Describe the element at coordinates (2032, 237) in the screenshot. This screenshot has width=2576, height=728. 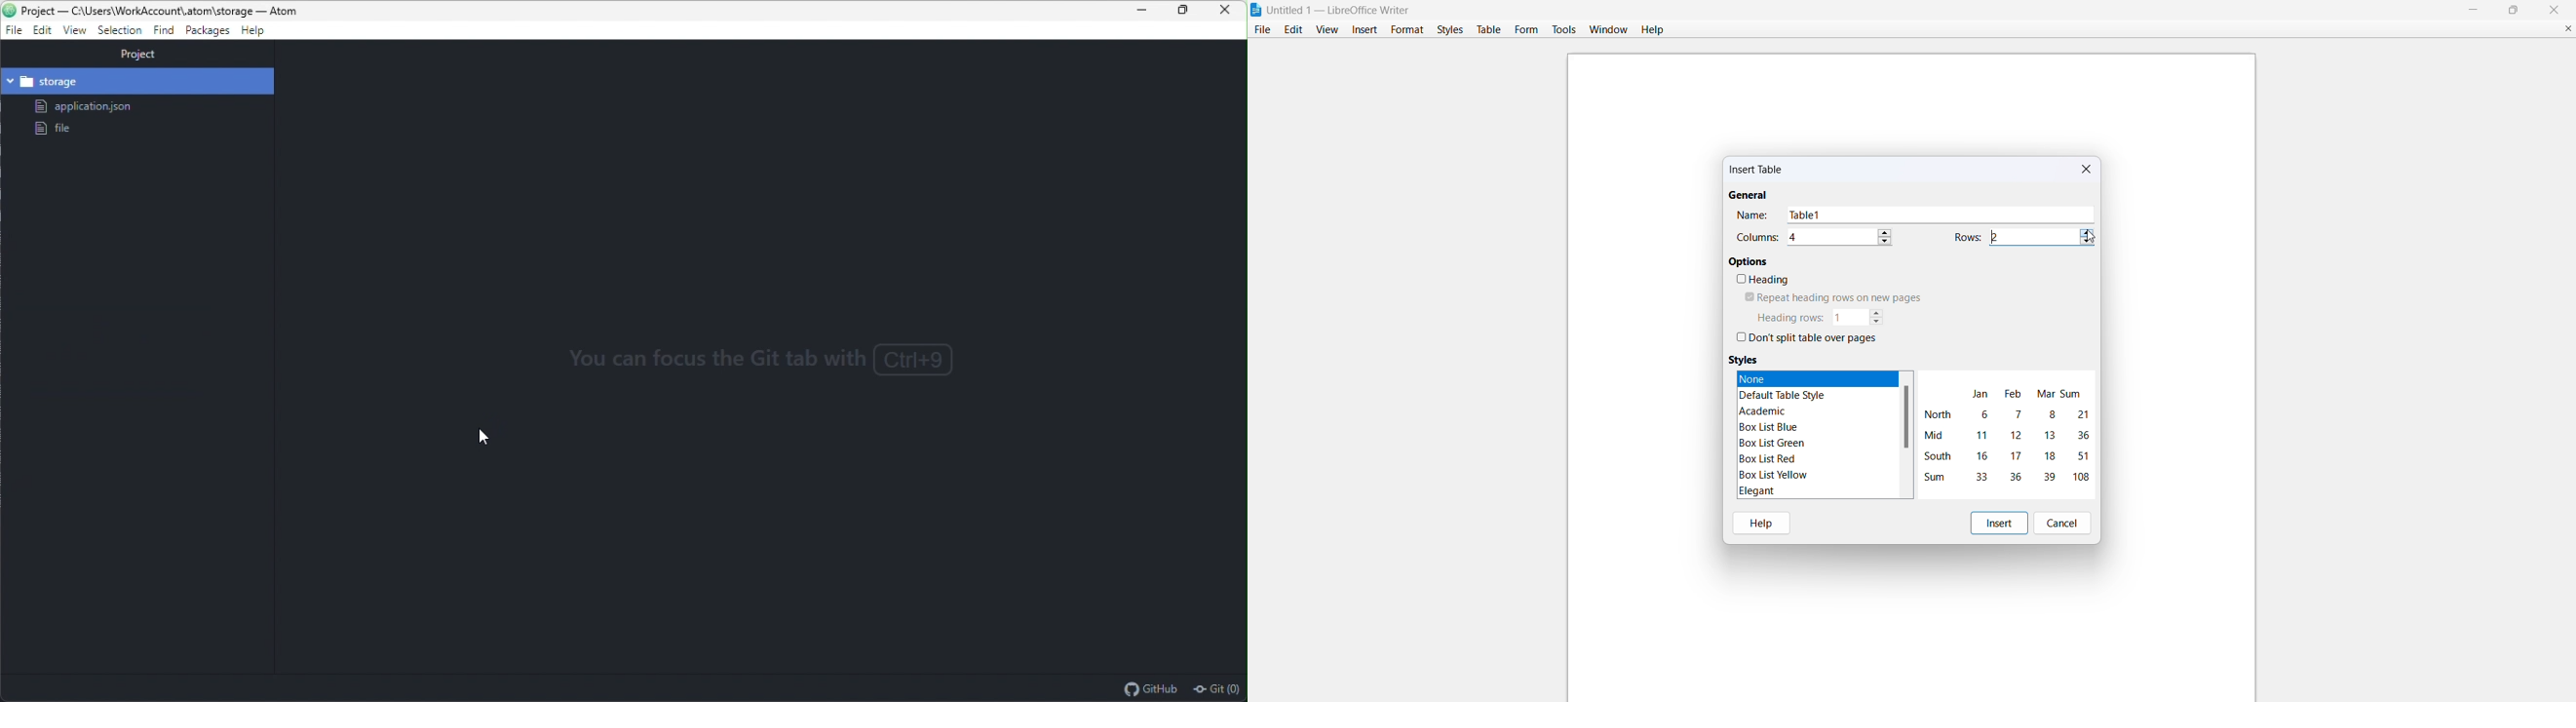
I see `number of rows 2` at that location.